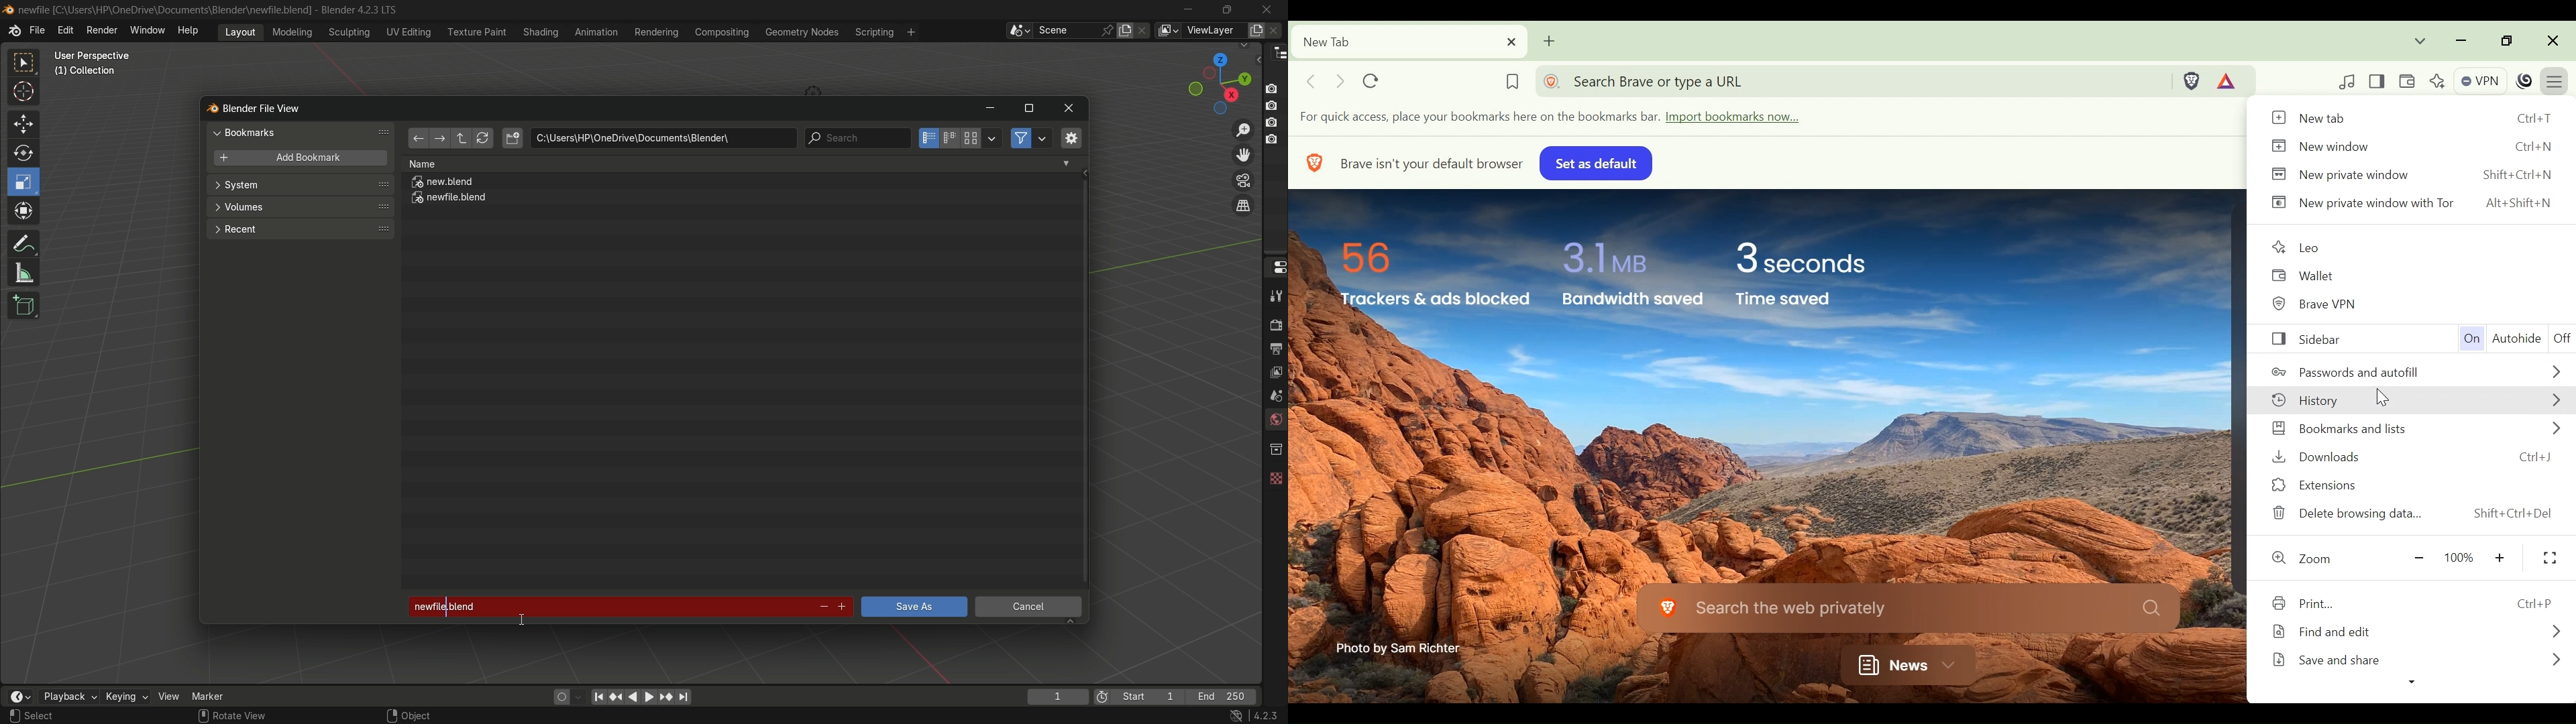  I want to click on move view layer, so click(1242, 154).